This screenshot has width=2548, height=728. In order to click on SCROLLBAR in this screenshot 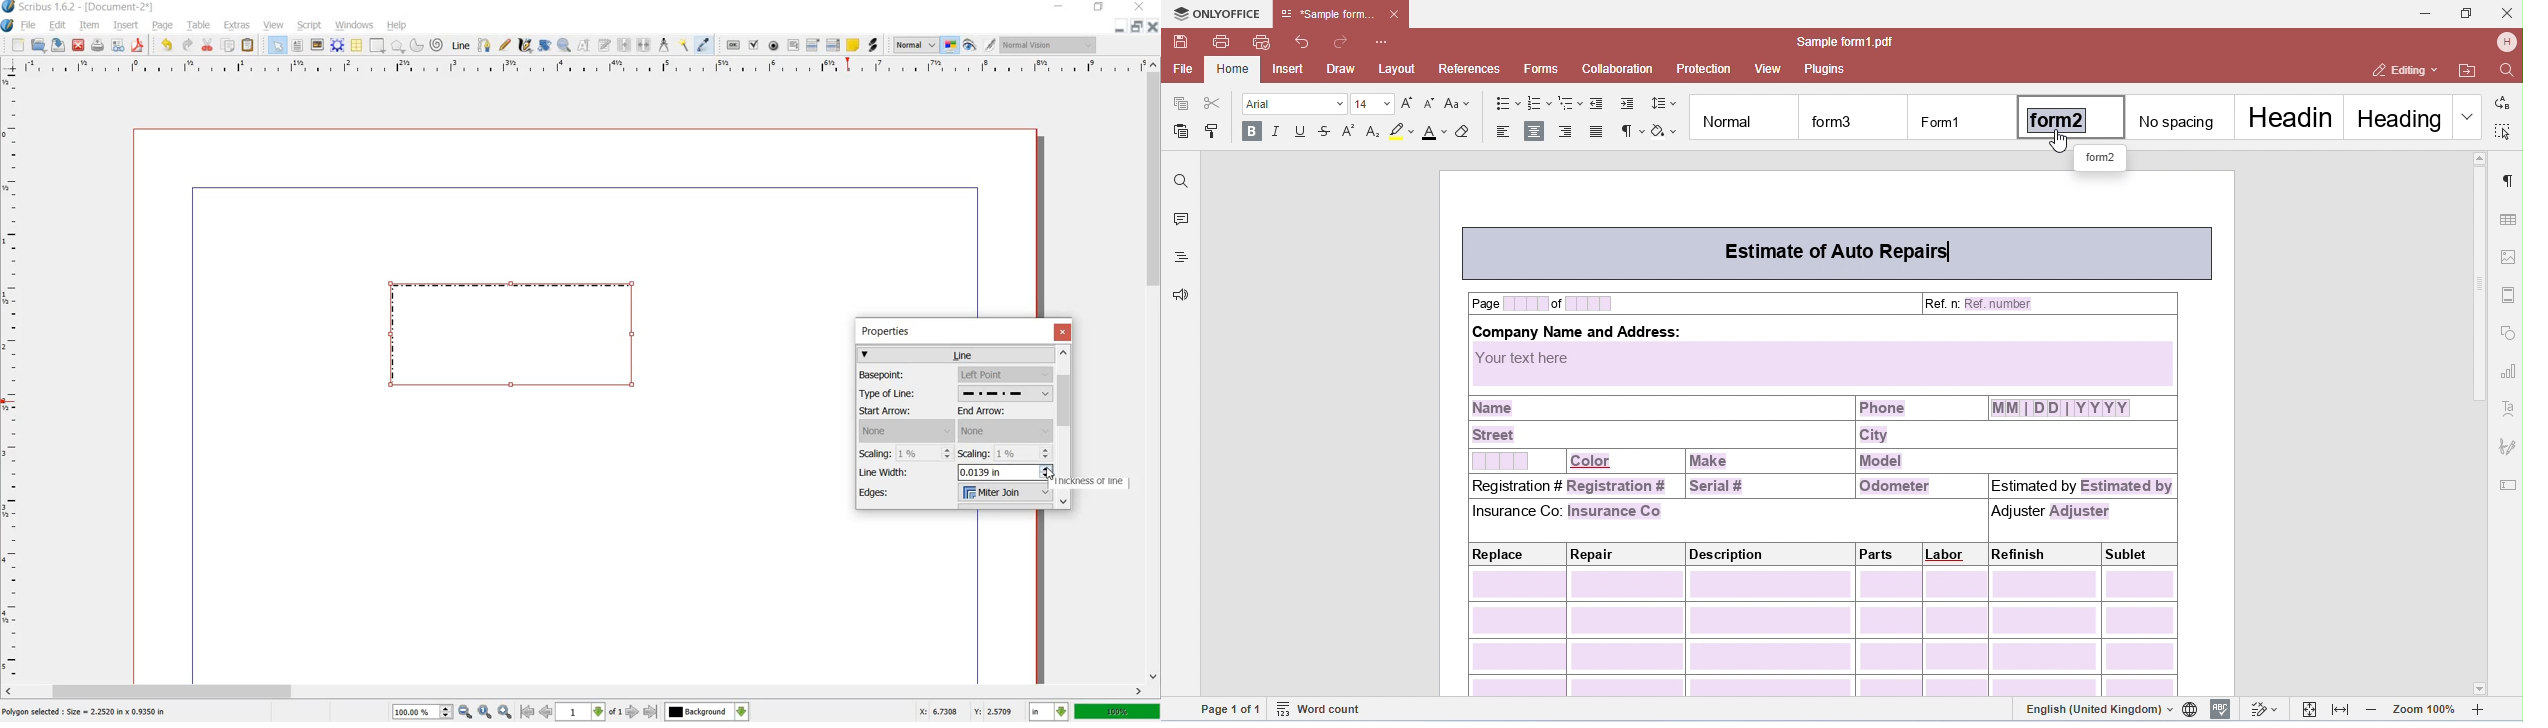, I will do `click(1155, 371)`.